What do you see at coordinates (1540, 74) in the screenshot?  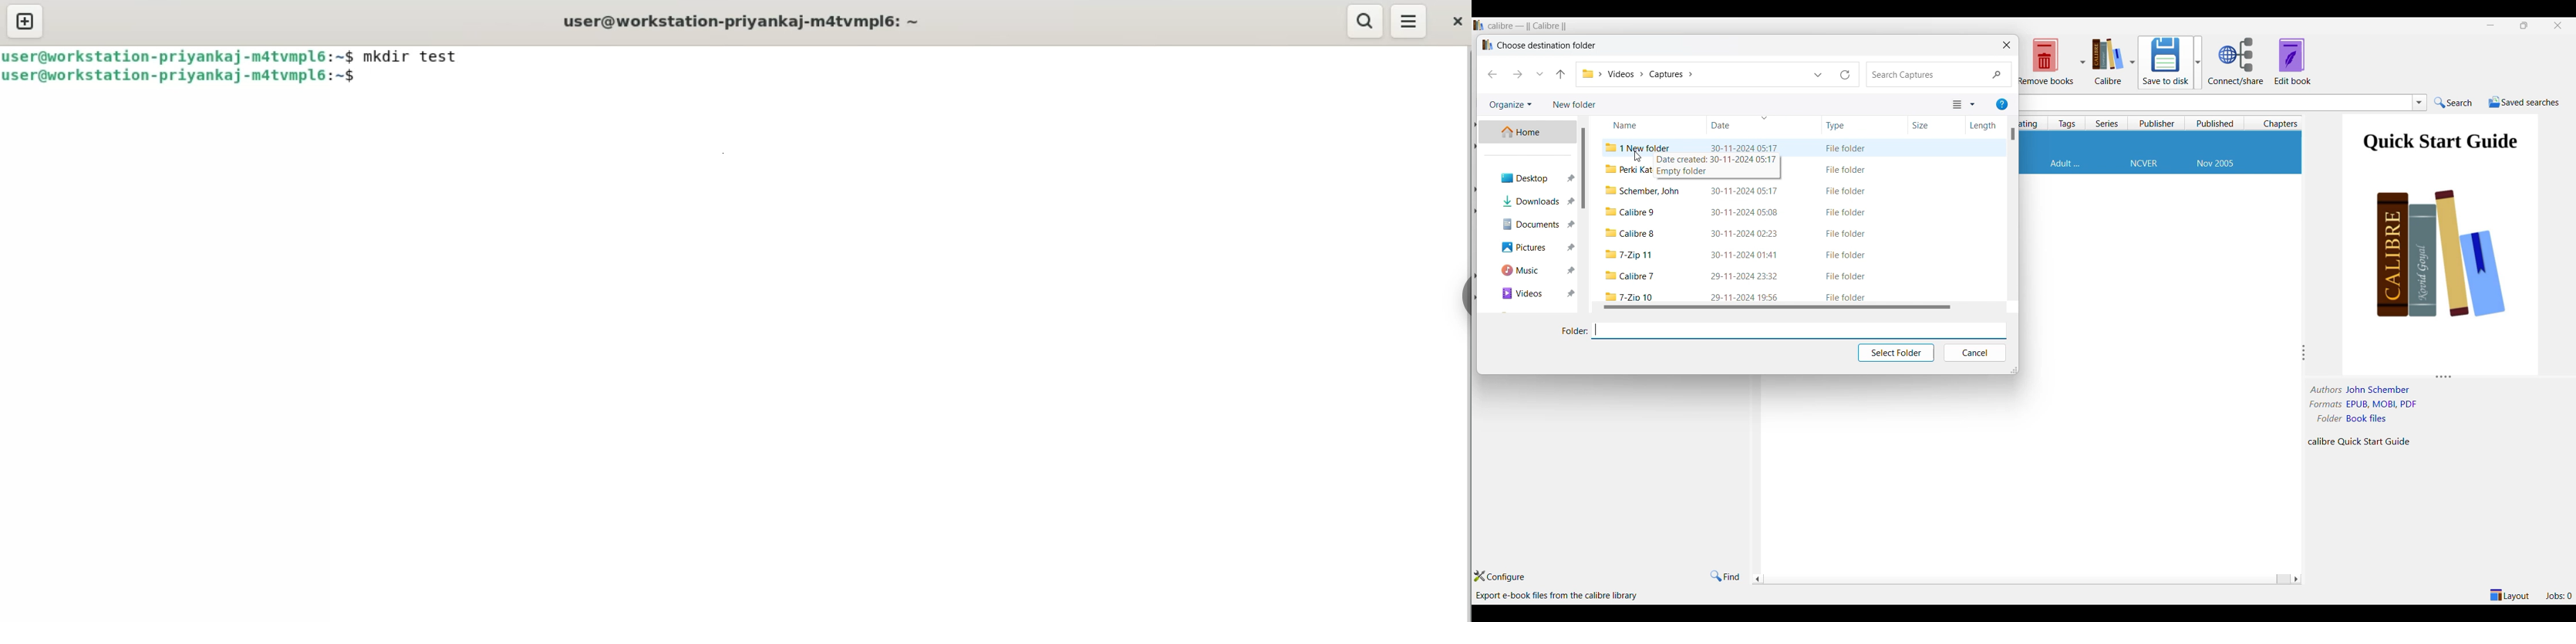 I see `Recent locations` at bounding box center [1540, 74].